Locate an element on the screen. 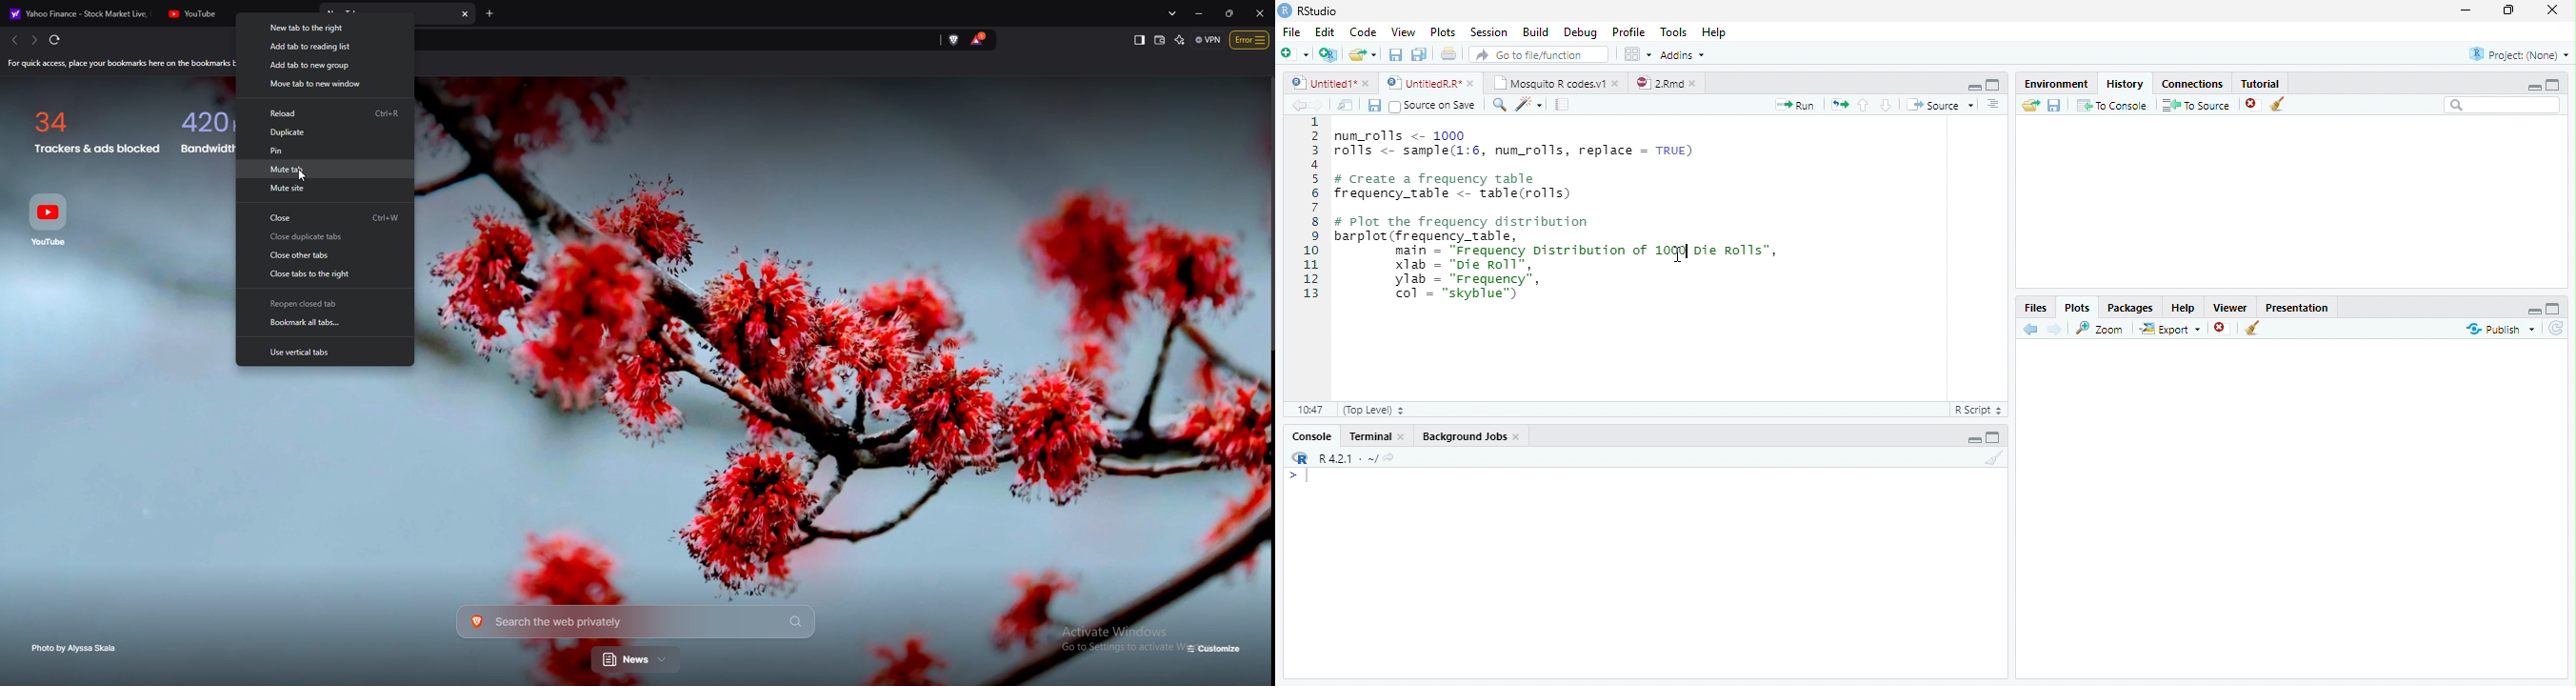  Export is located at coordinates (2169, 330).